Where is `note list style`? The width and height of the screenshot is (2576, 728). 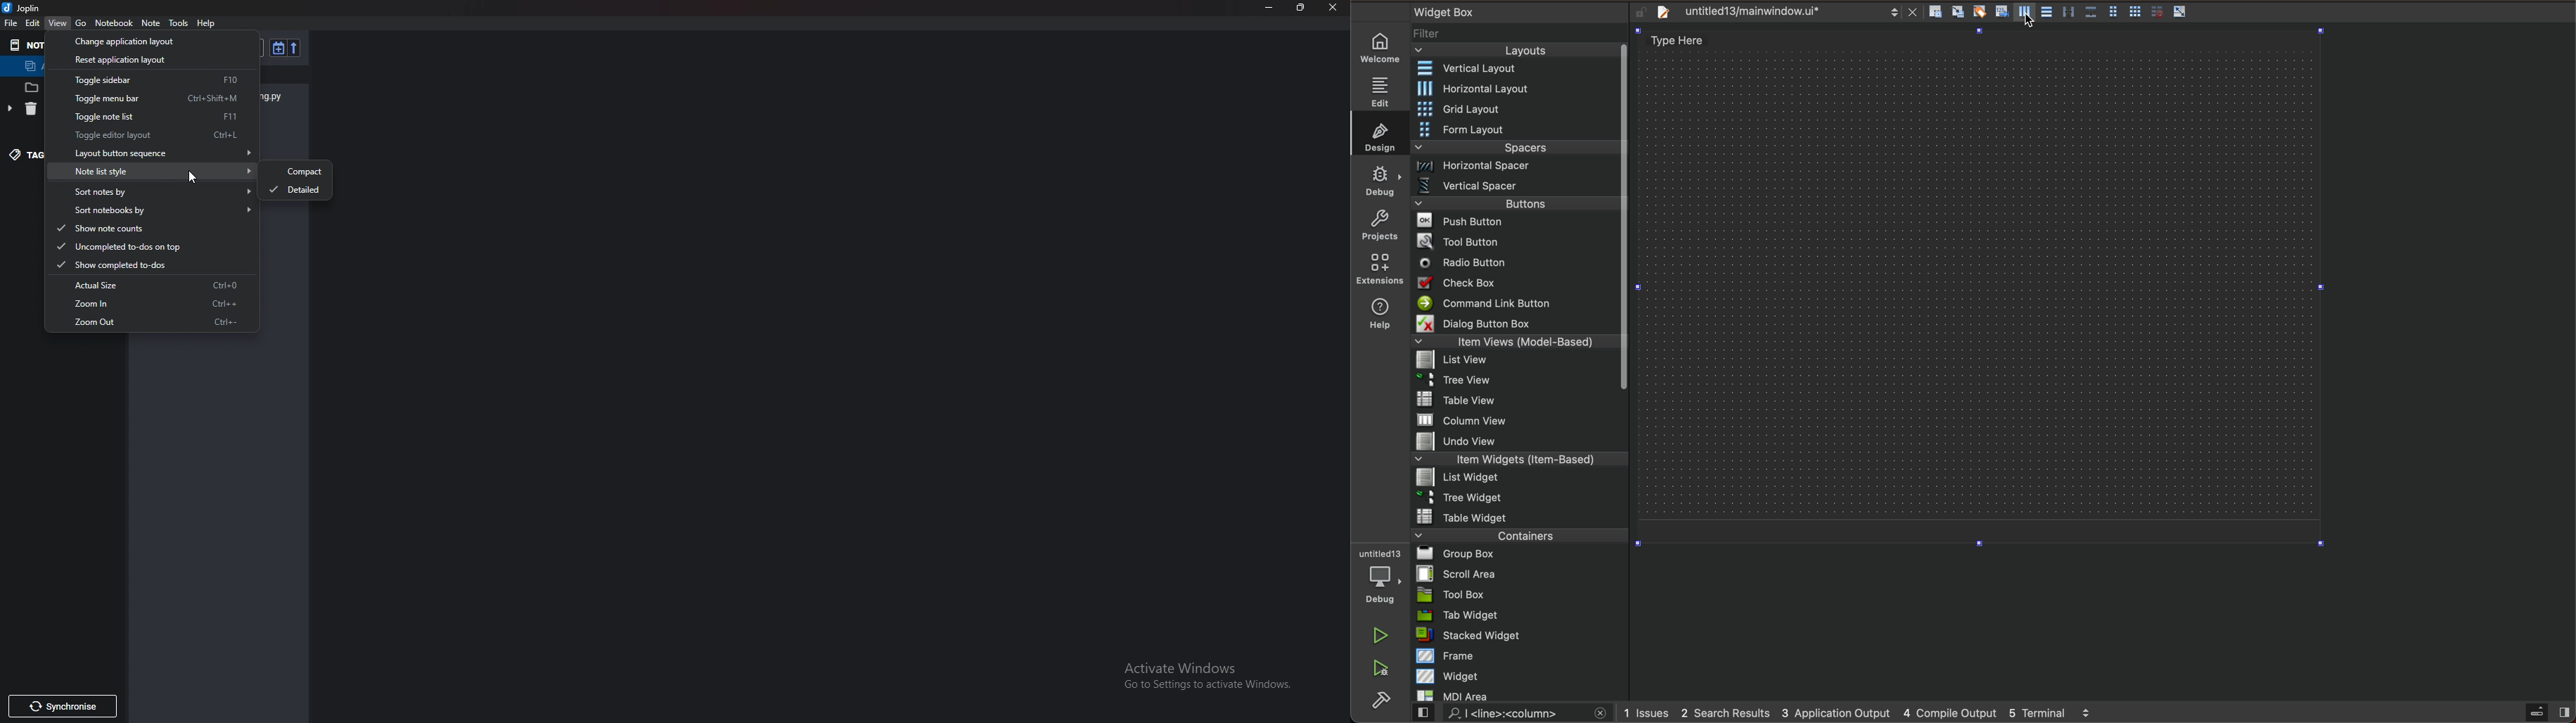 note list style is located at coordinates (158, 172).